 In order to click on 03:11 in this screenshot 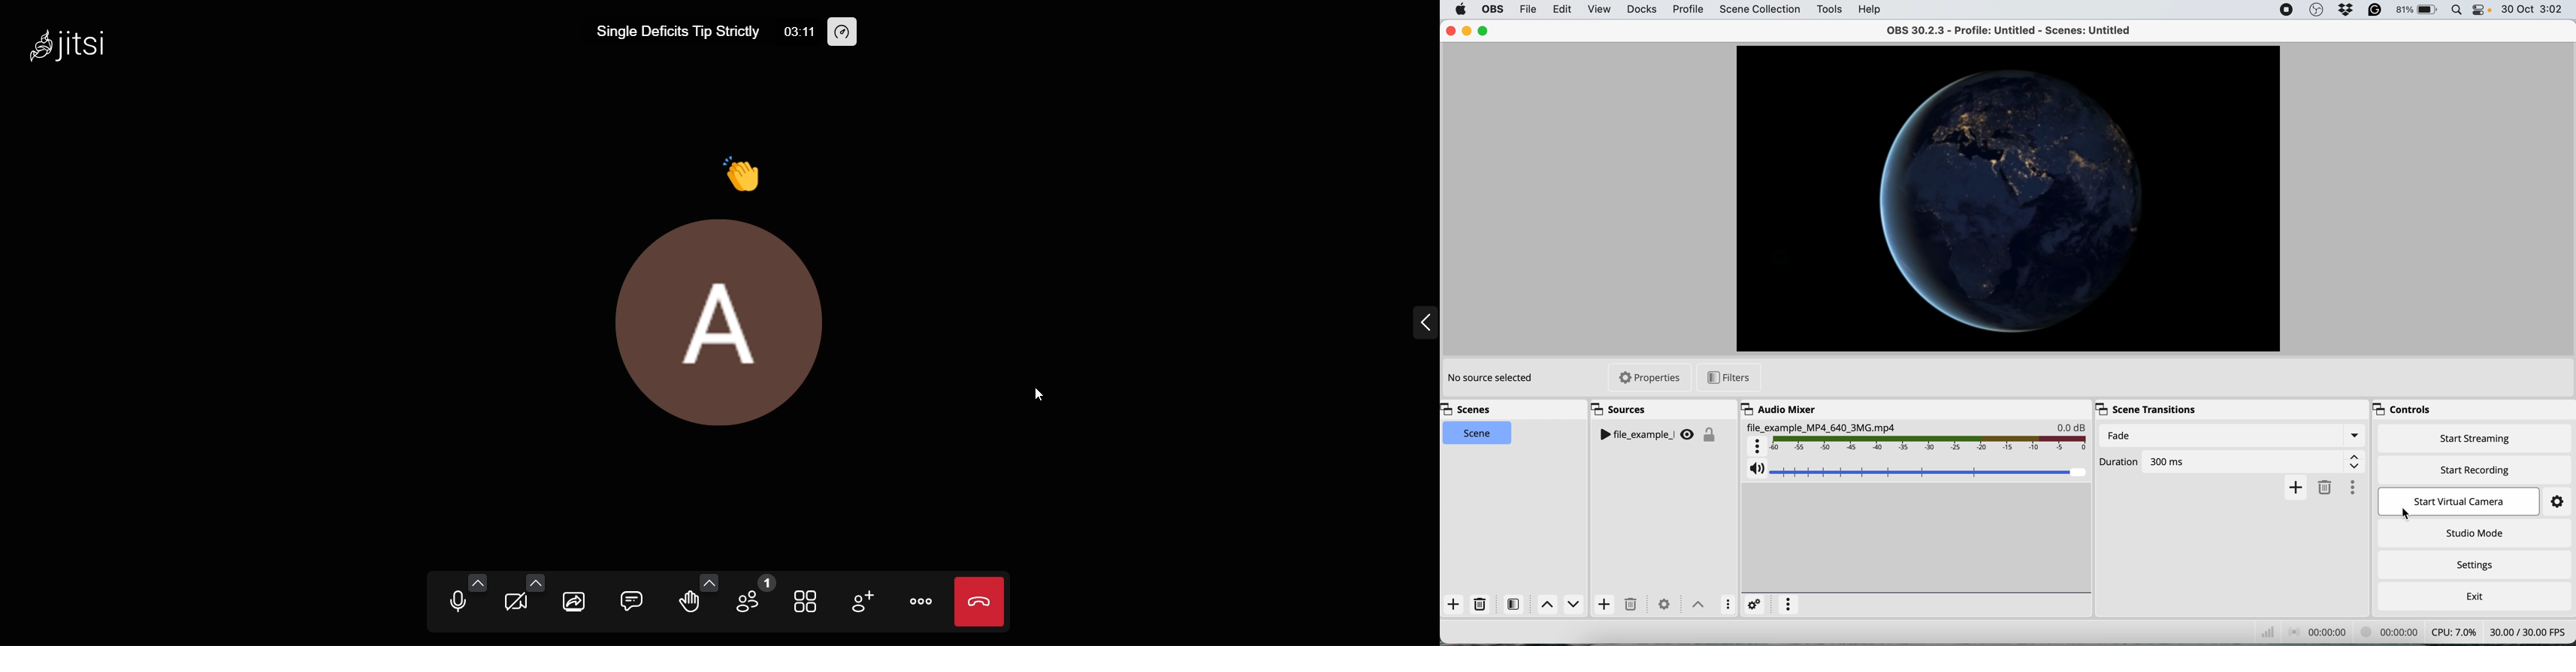, I will do `click(799, 32)`.